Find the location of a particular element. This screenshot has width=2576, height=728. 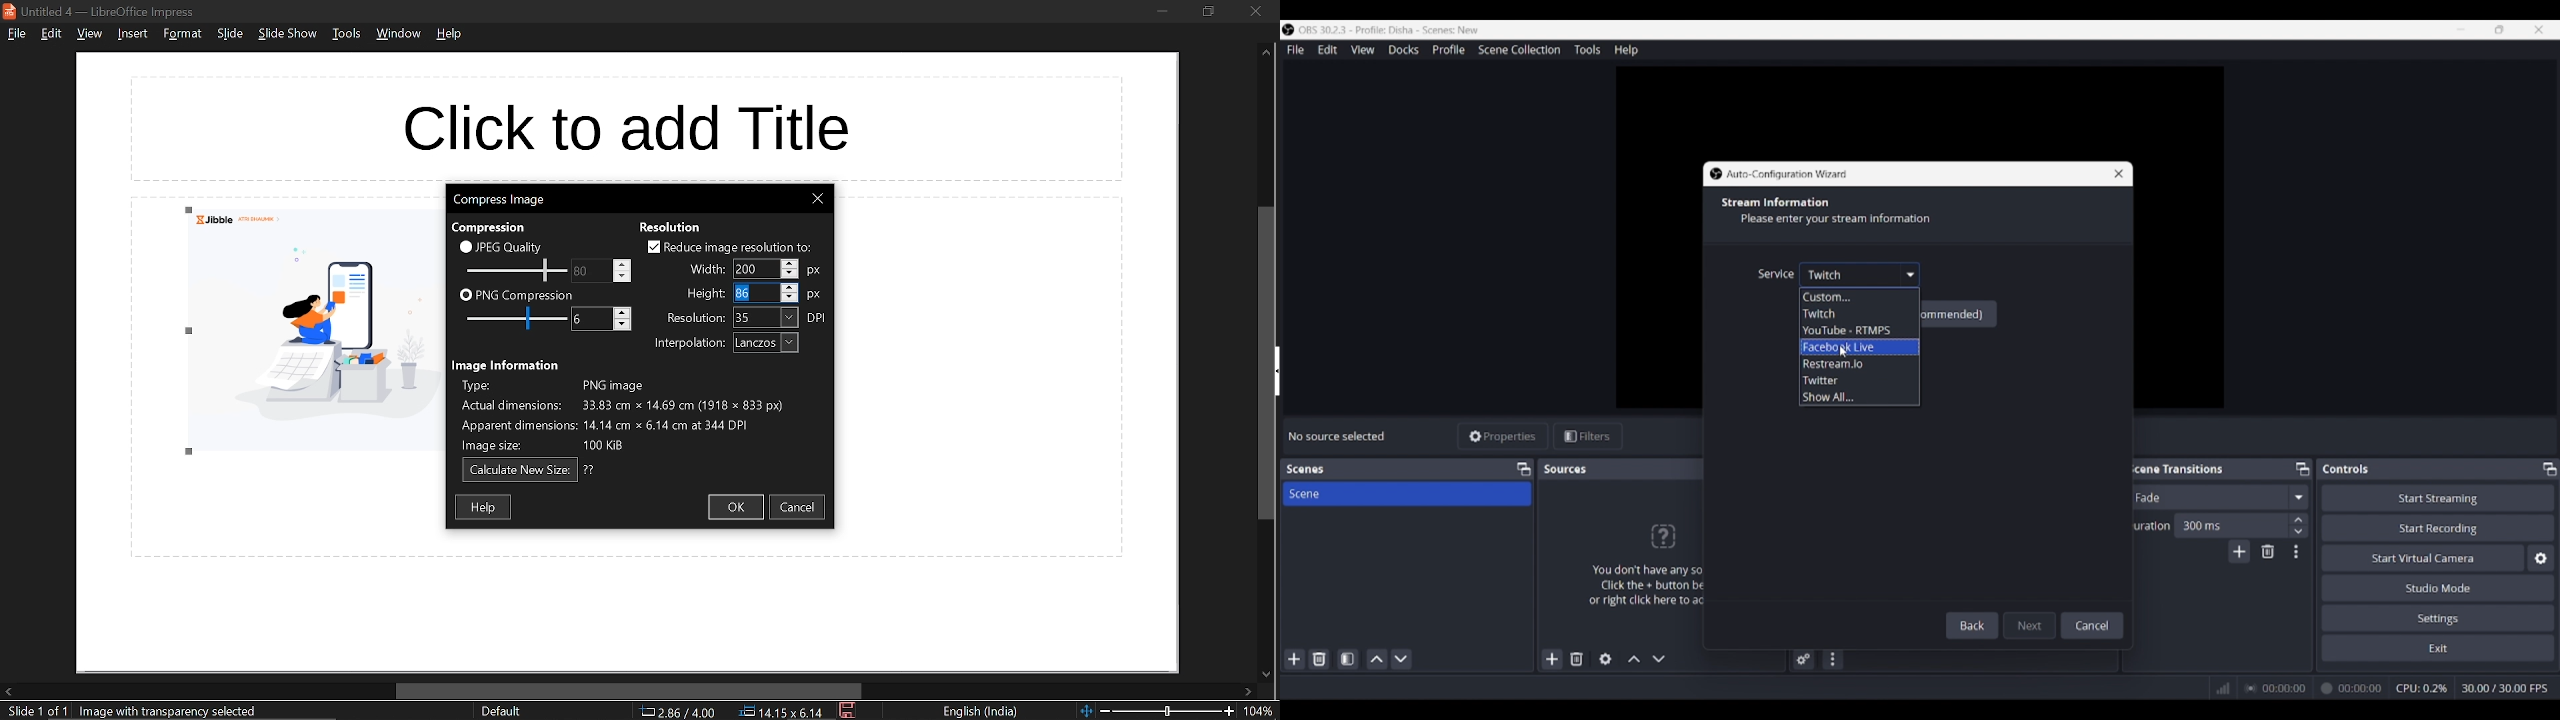

Studio mode is located at coordinates (2438, 587).